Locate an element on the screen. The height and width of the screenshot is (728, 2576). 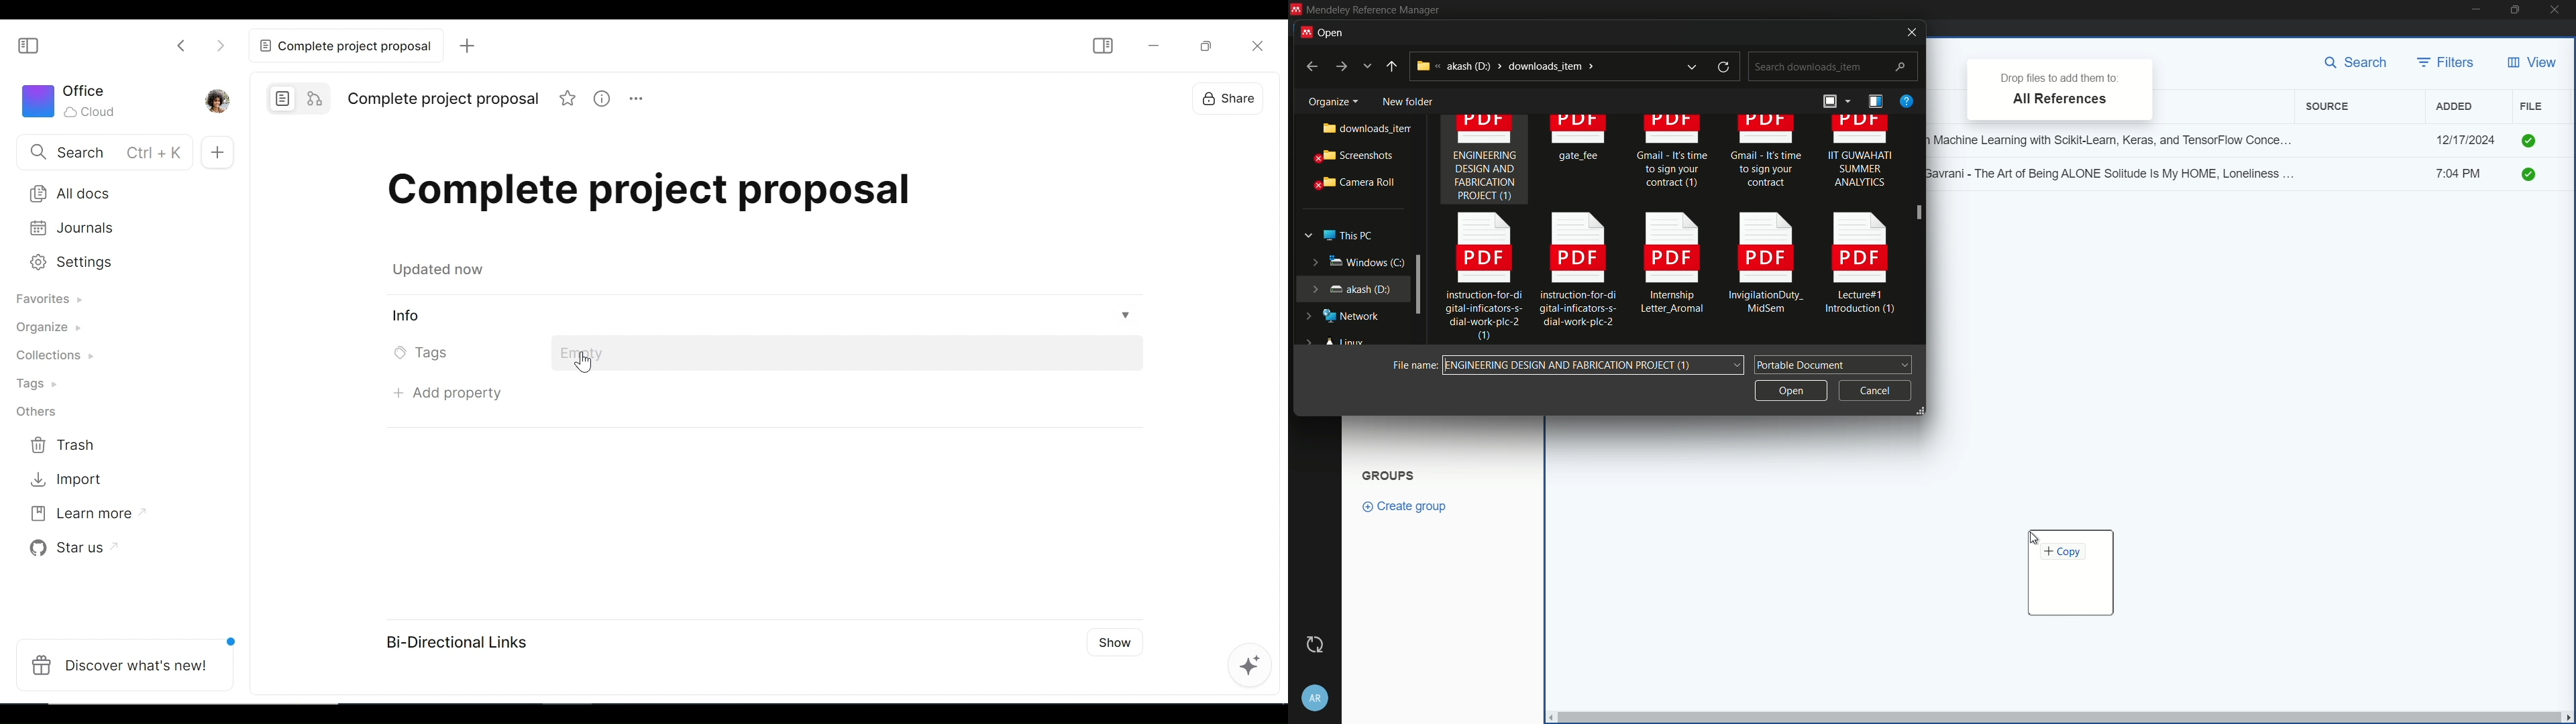
check is located at coordinates (2533, 176).